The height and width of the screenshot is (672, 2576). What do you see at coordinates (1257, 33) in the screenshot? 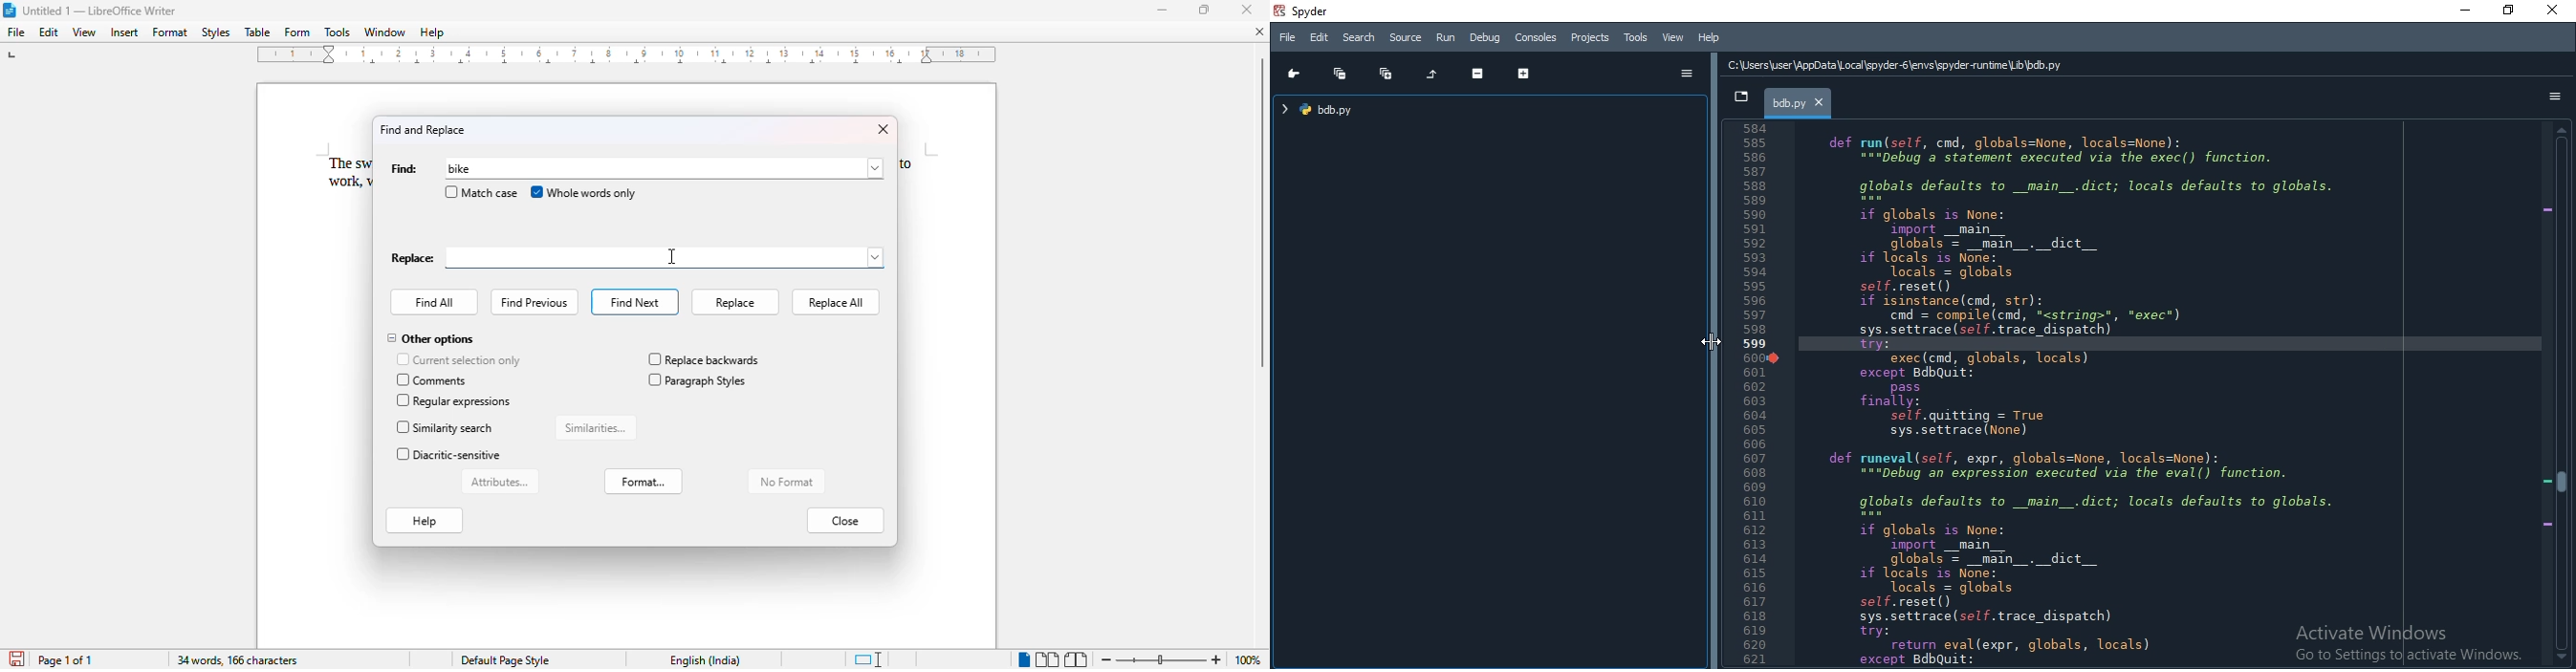
I see `close` at bounding box center [1257, 33].